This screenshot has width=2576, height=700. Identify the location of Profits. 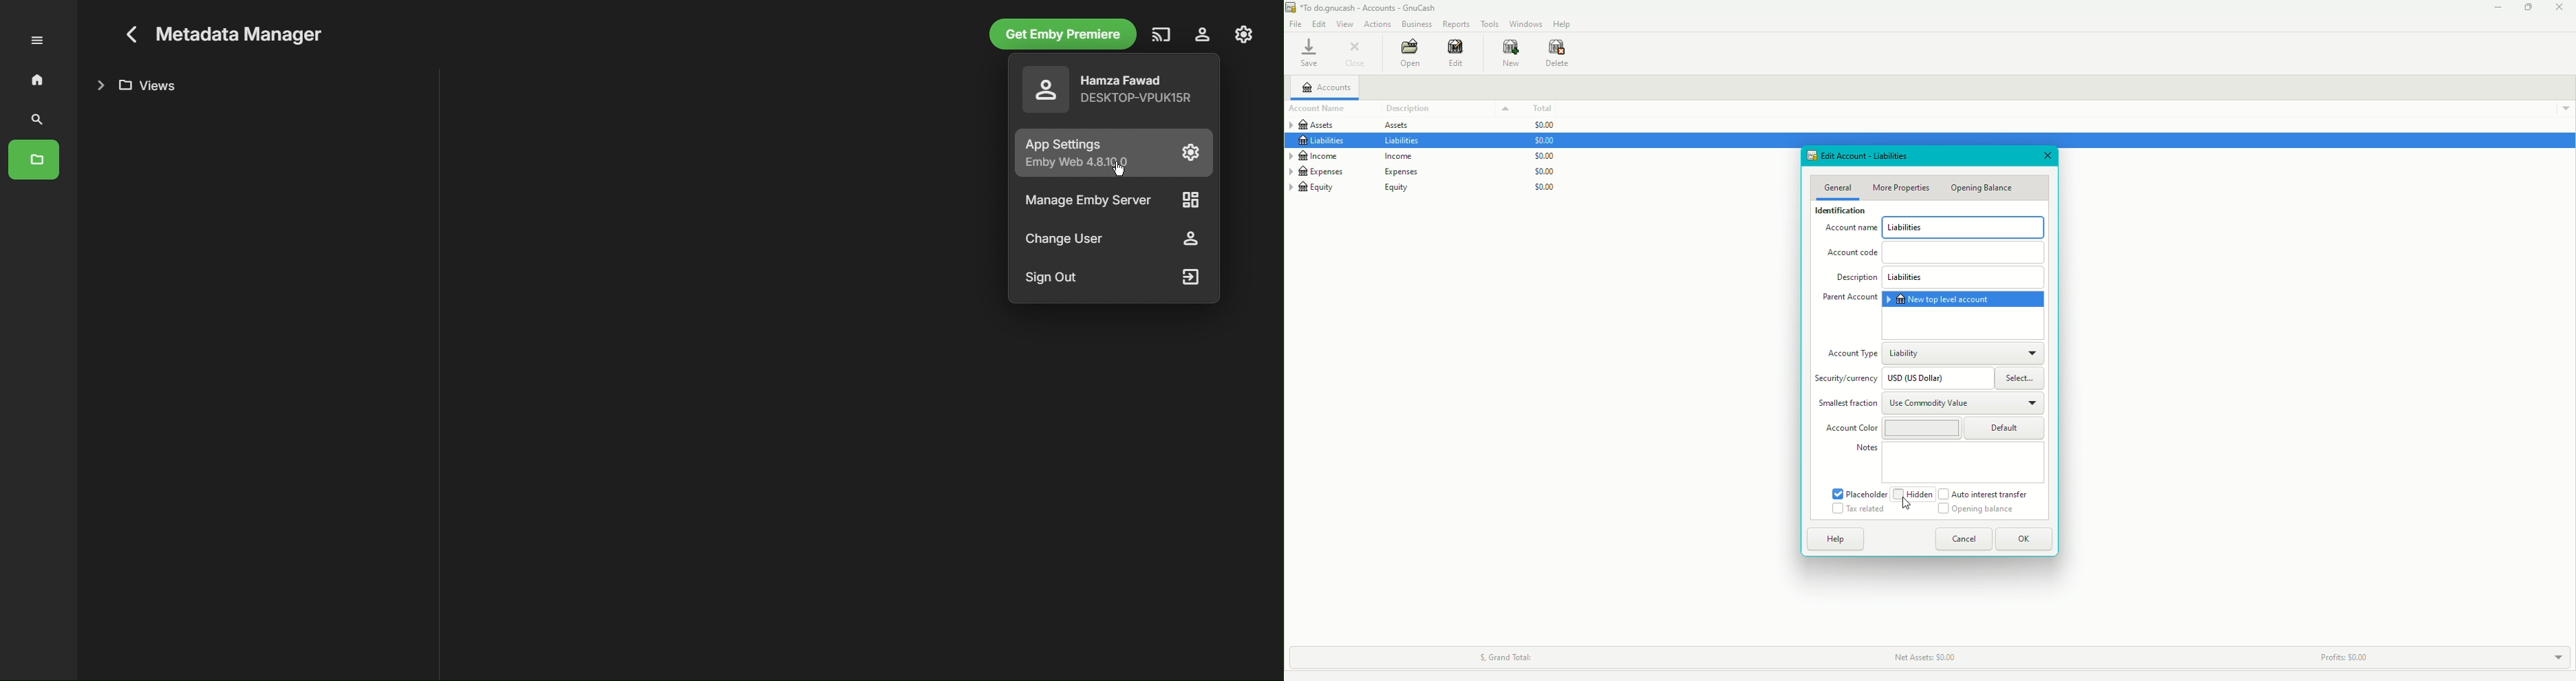
(2342, 657).